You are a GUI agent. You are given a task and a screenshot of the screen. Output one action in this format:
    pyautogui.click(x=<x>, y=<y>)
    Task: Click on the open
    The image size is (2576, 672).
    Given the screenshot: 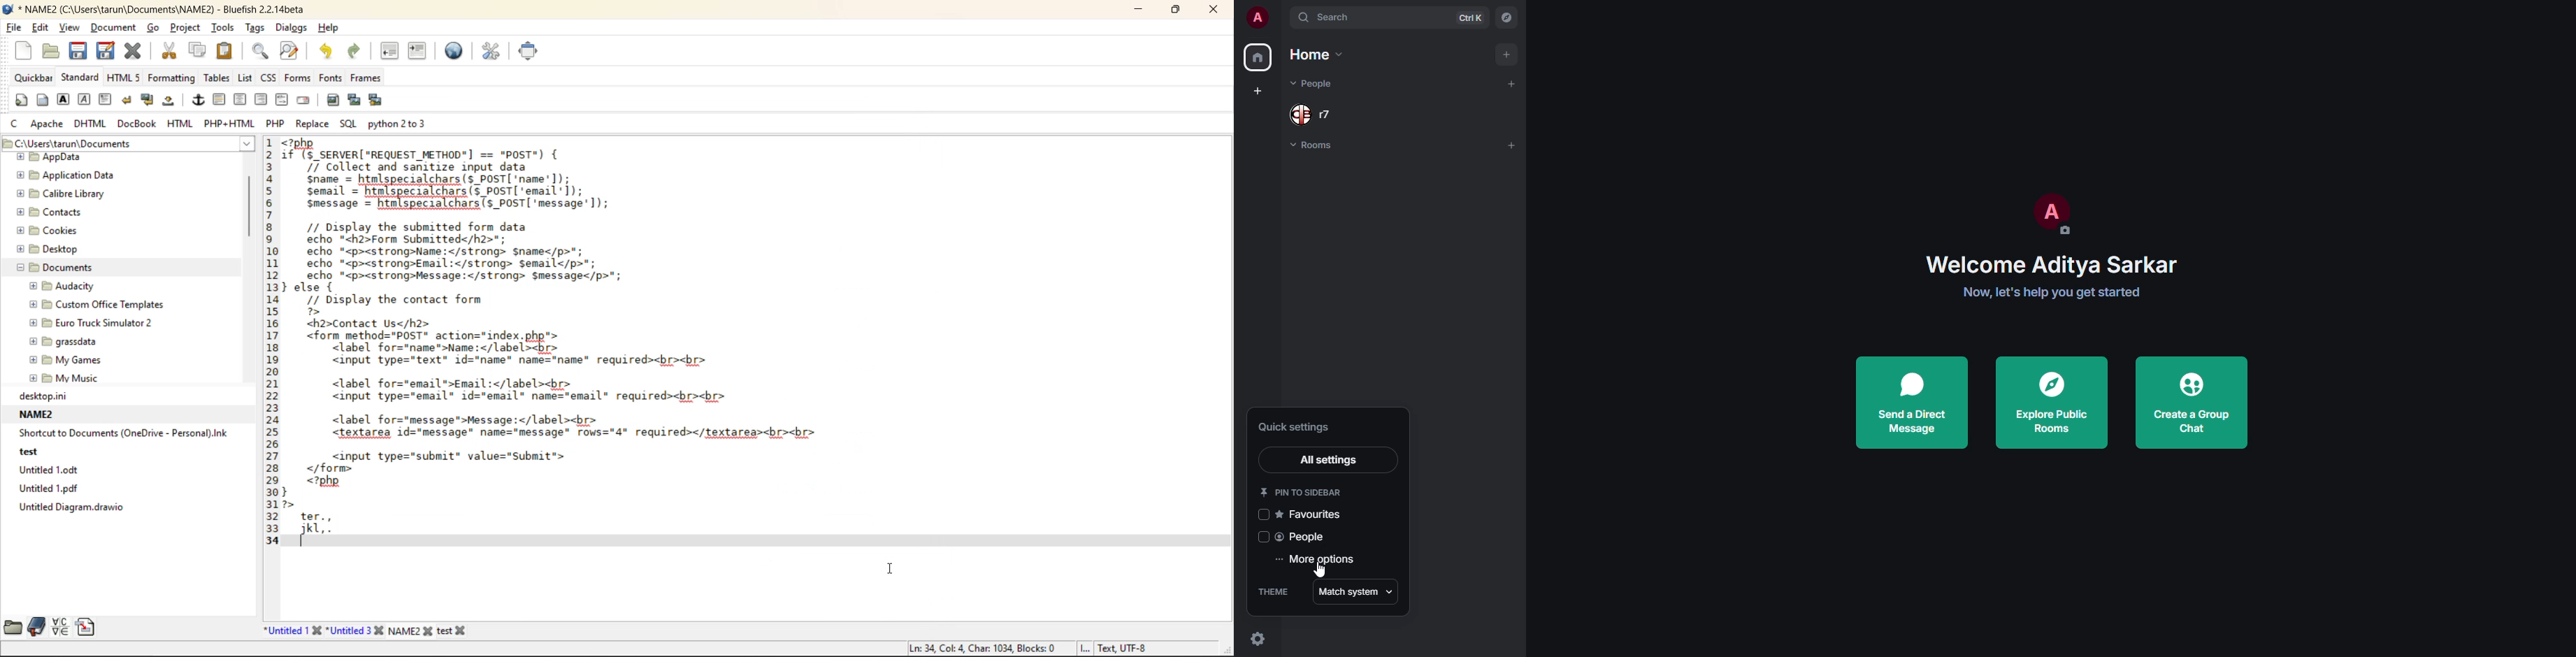 What is the action you would take?
    pyautogui.click(x=52, y=51)
    